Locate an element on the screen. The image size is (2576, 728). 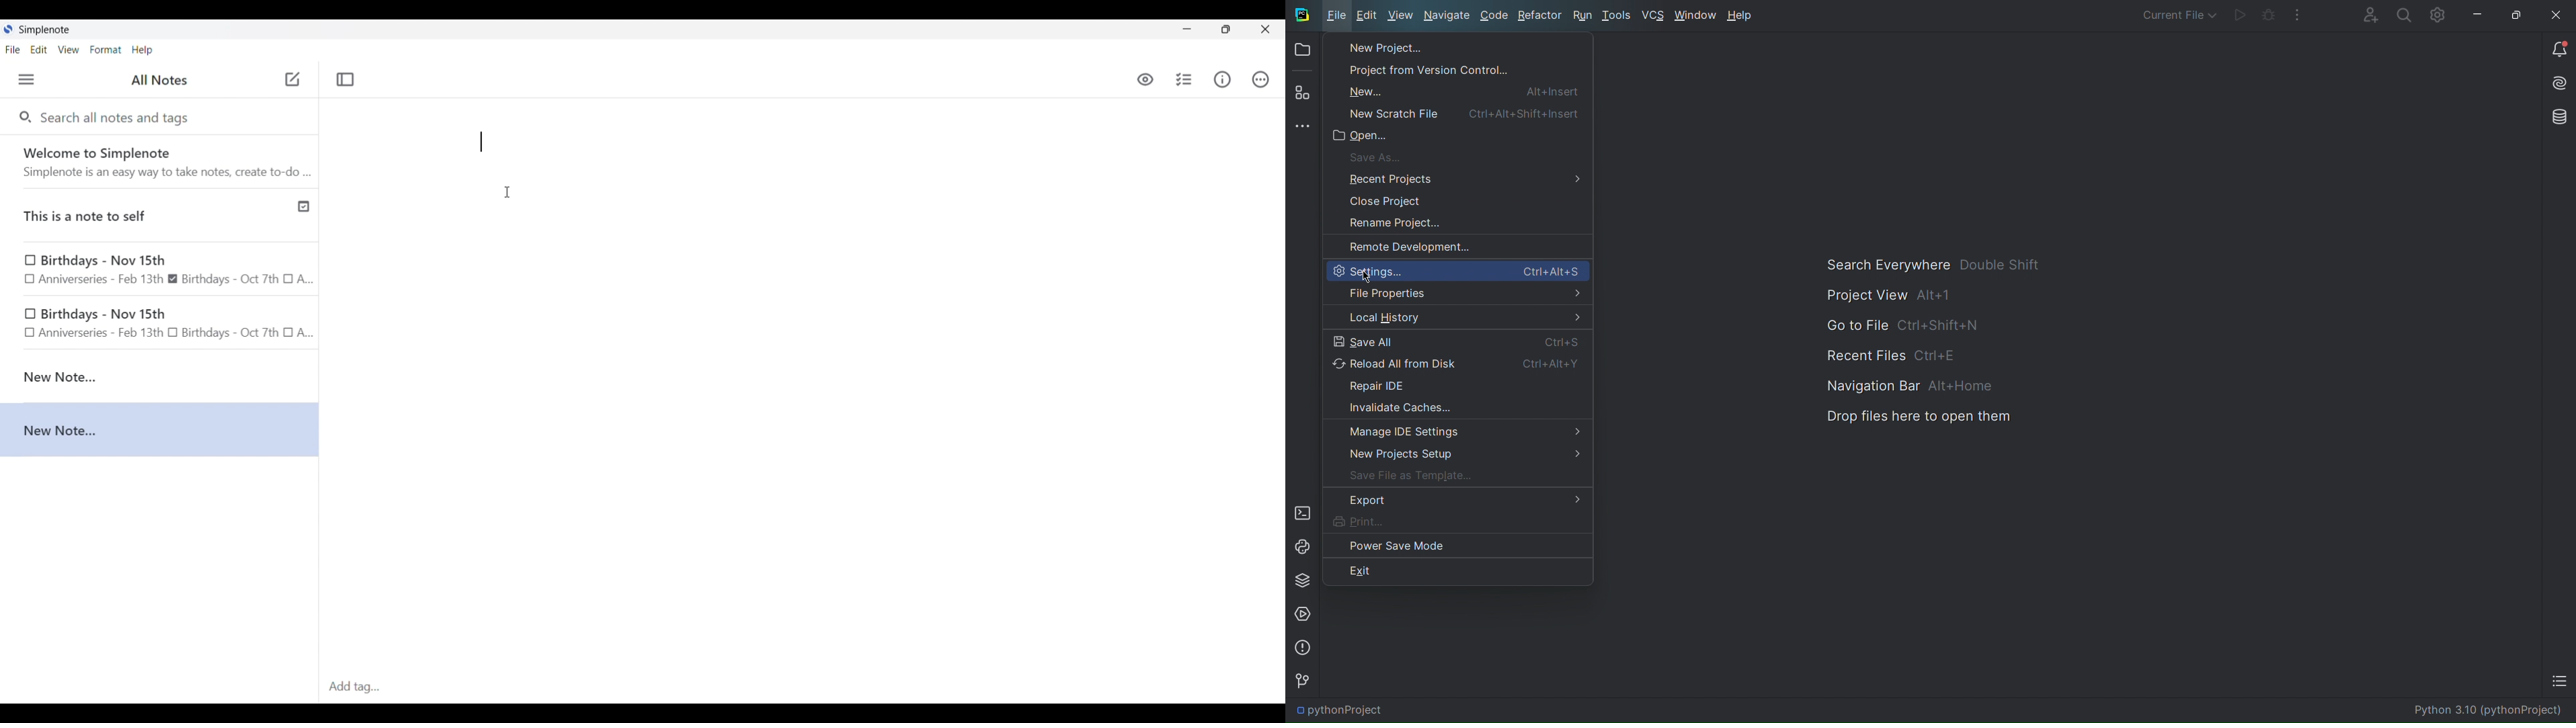
birthday note is located at coordinates (161, 325).